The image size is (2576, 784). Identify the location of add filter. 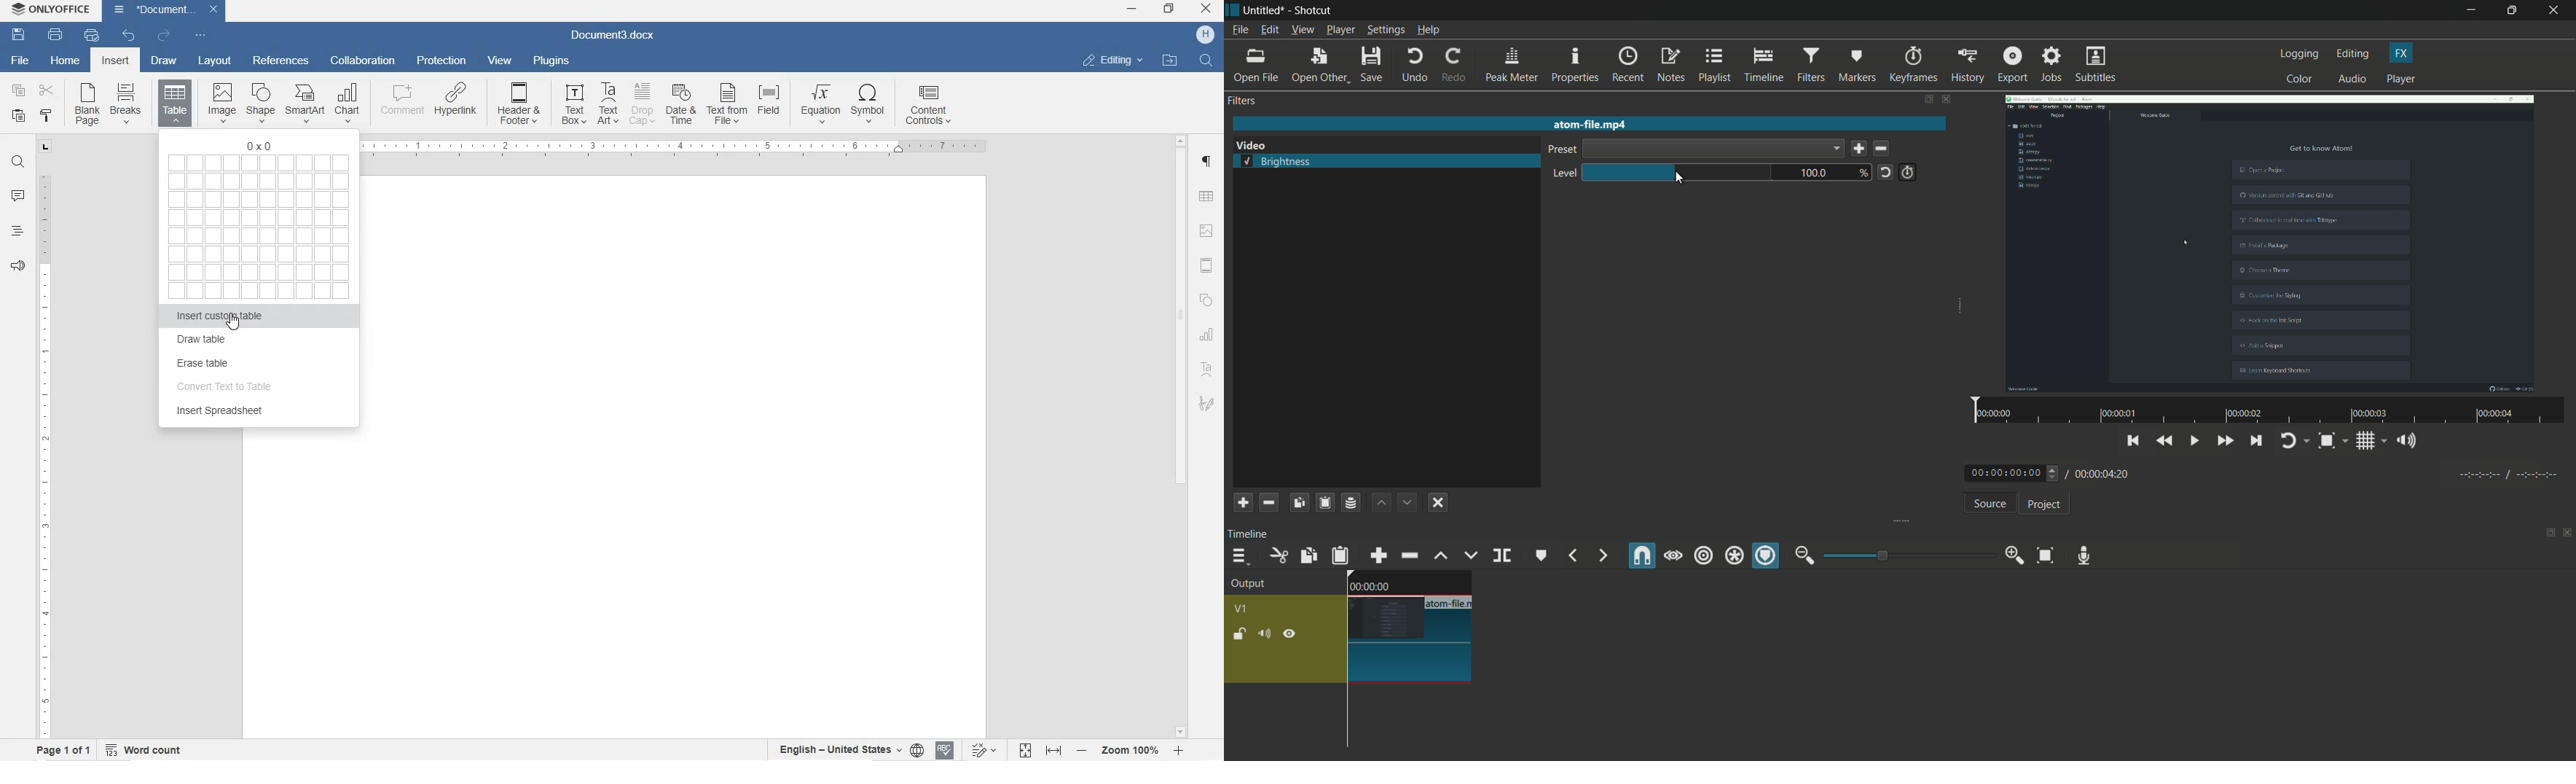
(1241, 503).